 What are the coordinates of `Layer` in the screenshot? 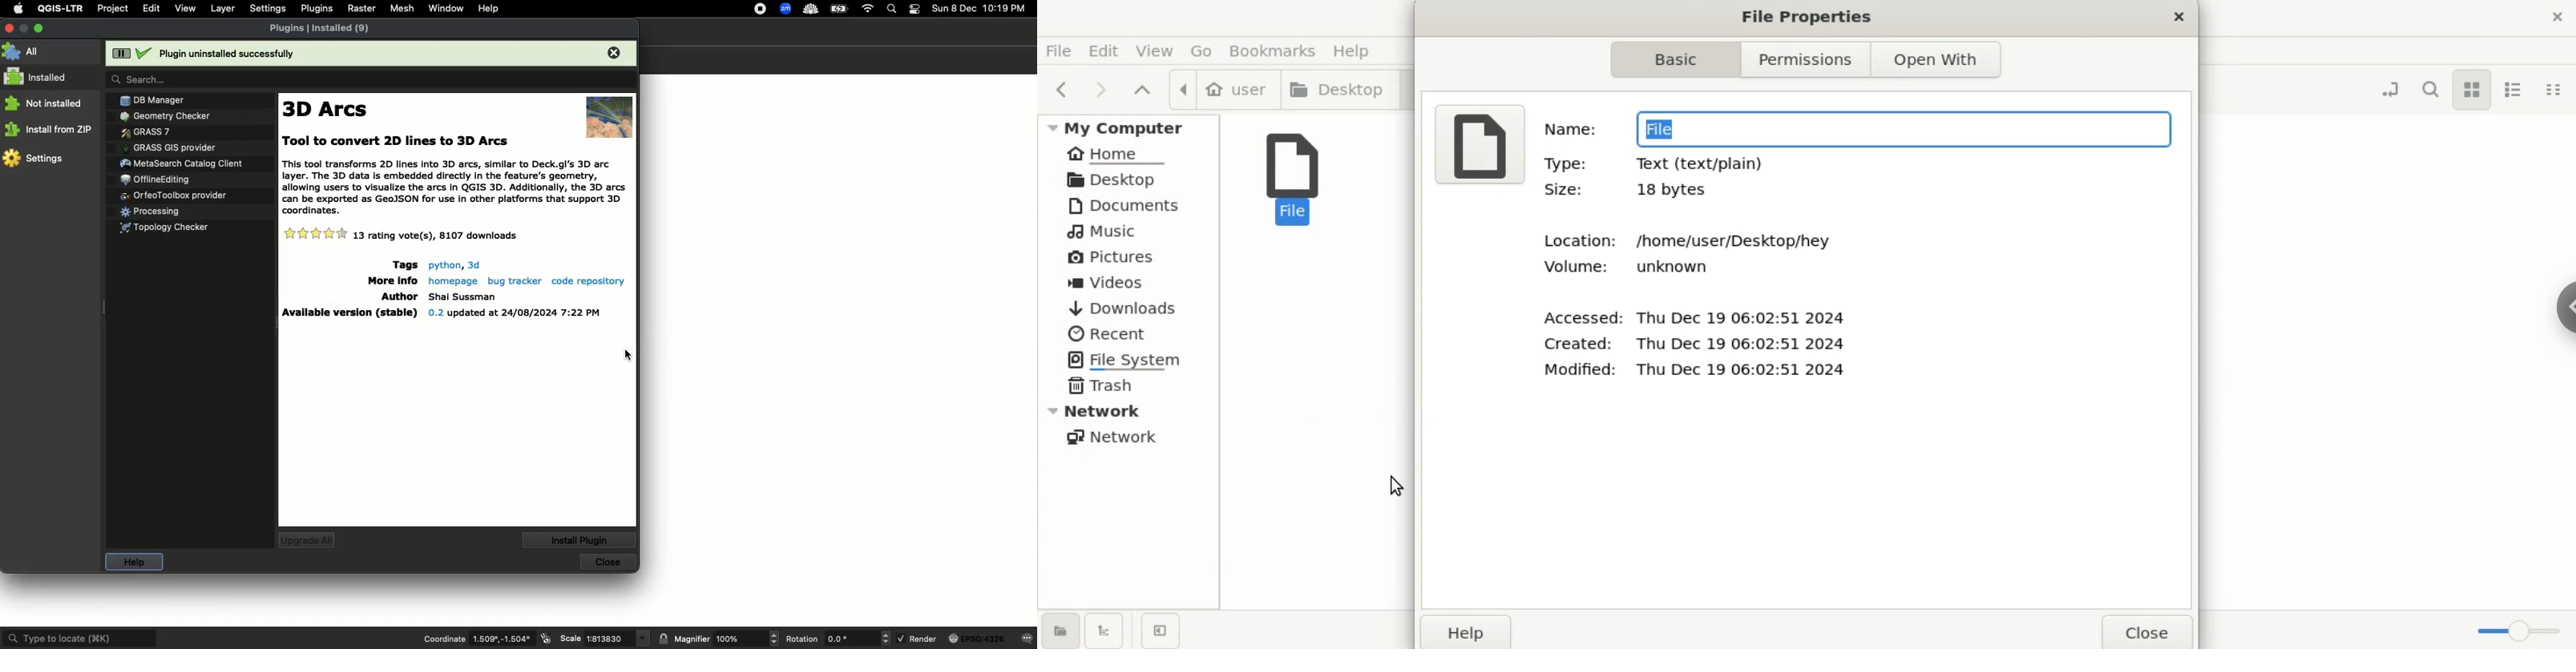 It's located at (224, 8).